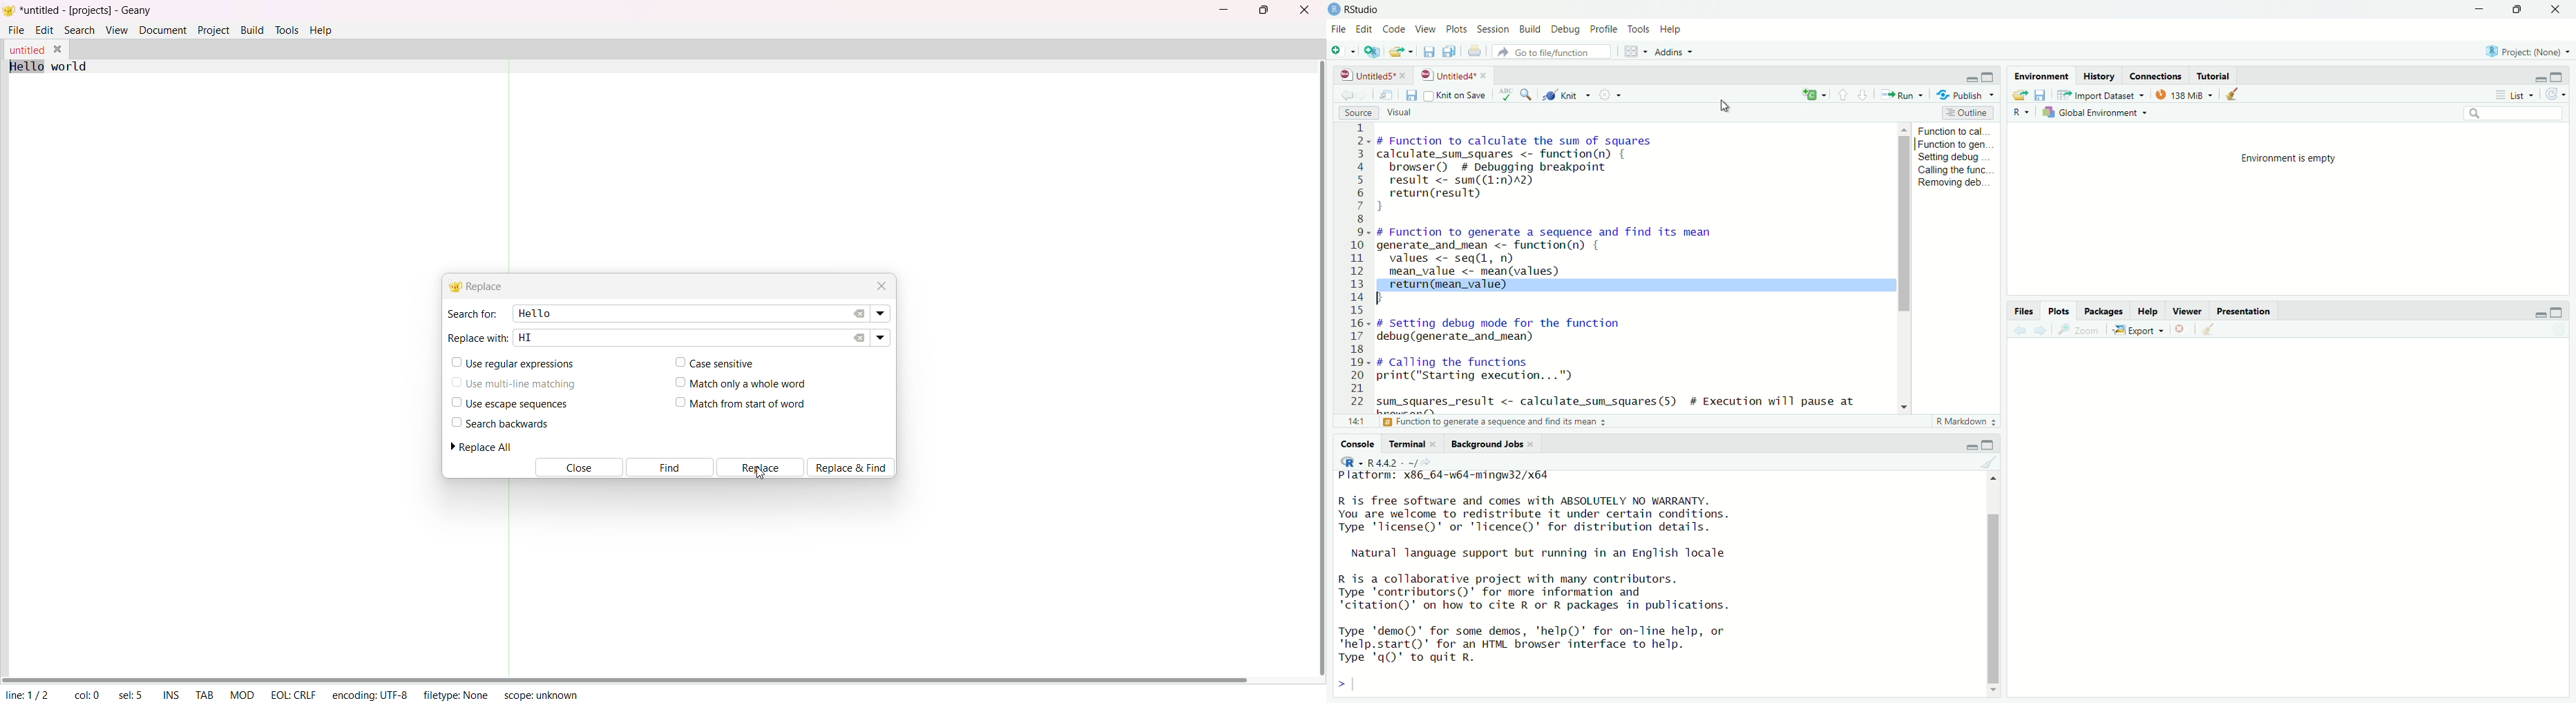 The height and width of the screenshot is (728, 2576). Describe the element at coordinates (1905, 94) in the screenshot. I see `run the current line/selection` at that location.